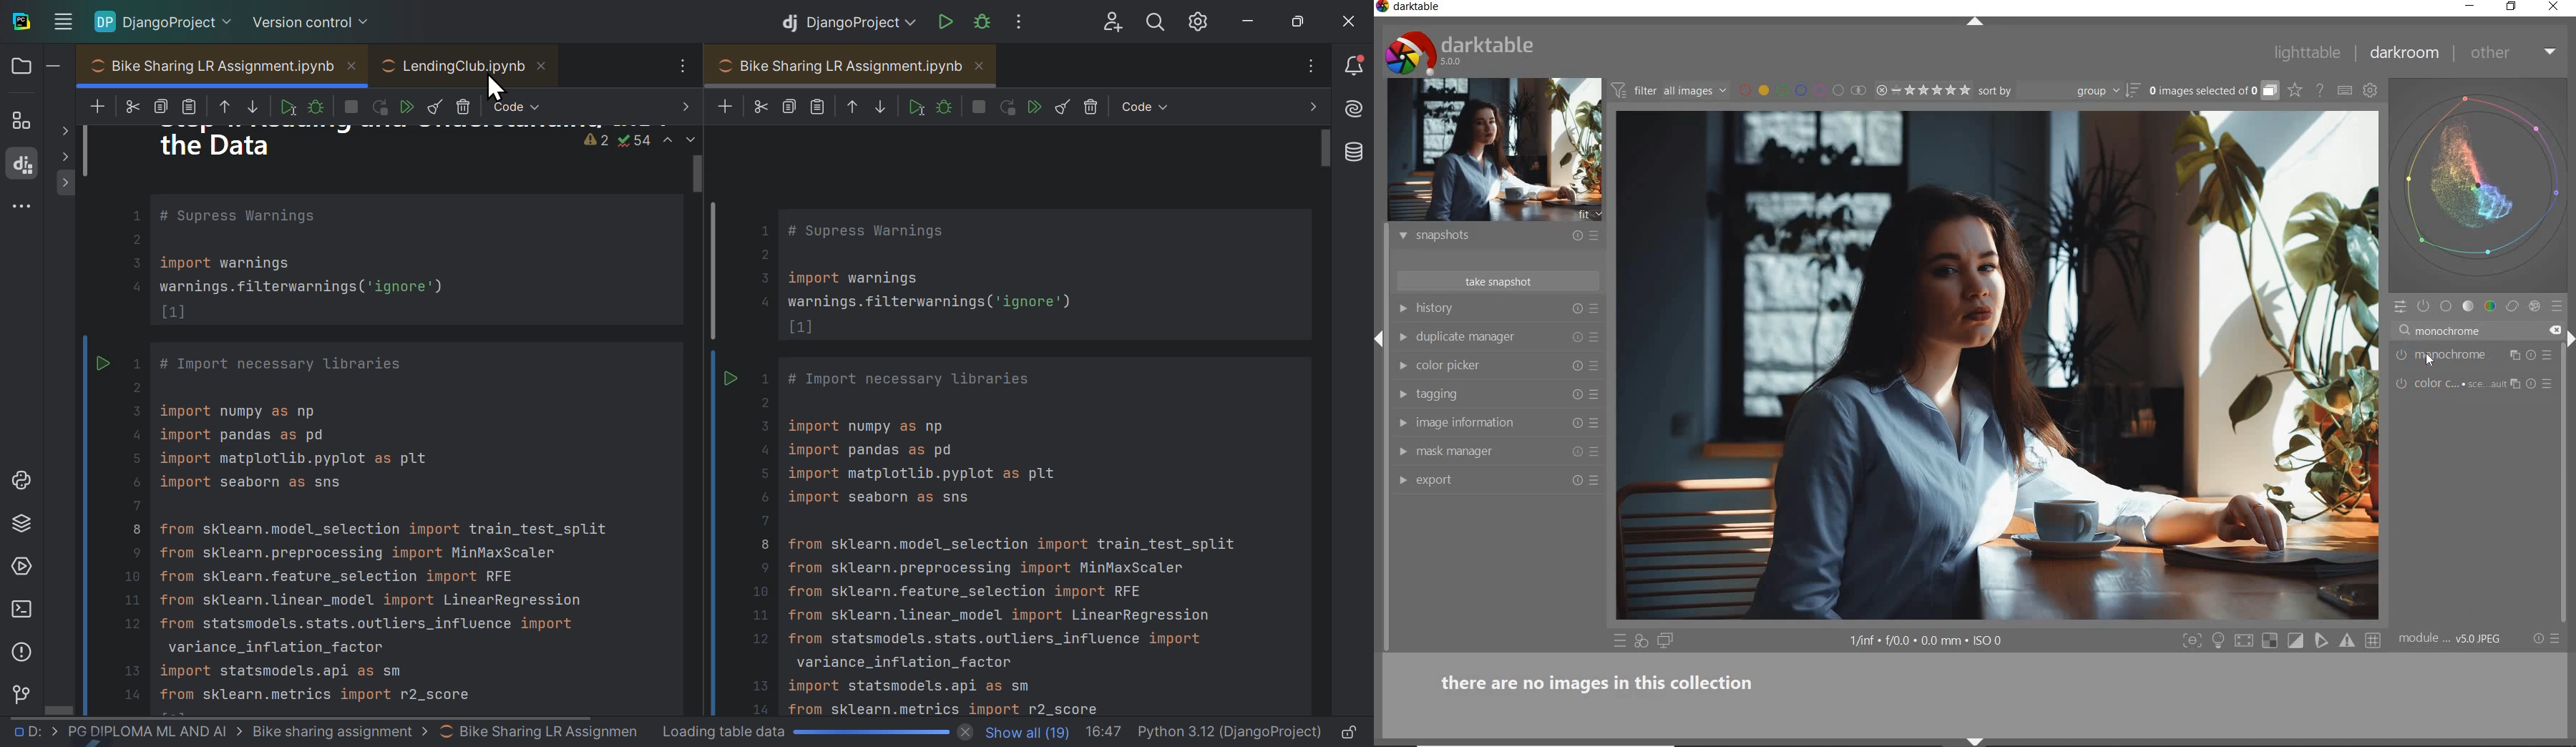  Describe the element at coordinates (319, 107) in the screenshot. I see `debug cell` at that location.